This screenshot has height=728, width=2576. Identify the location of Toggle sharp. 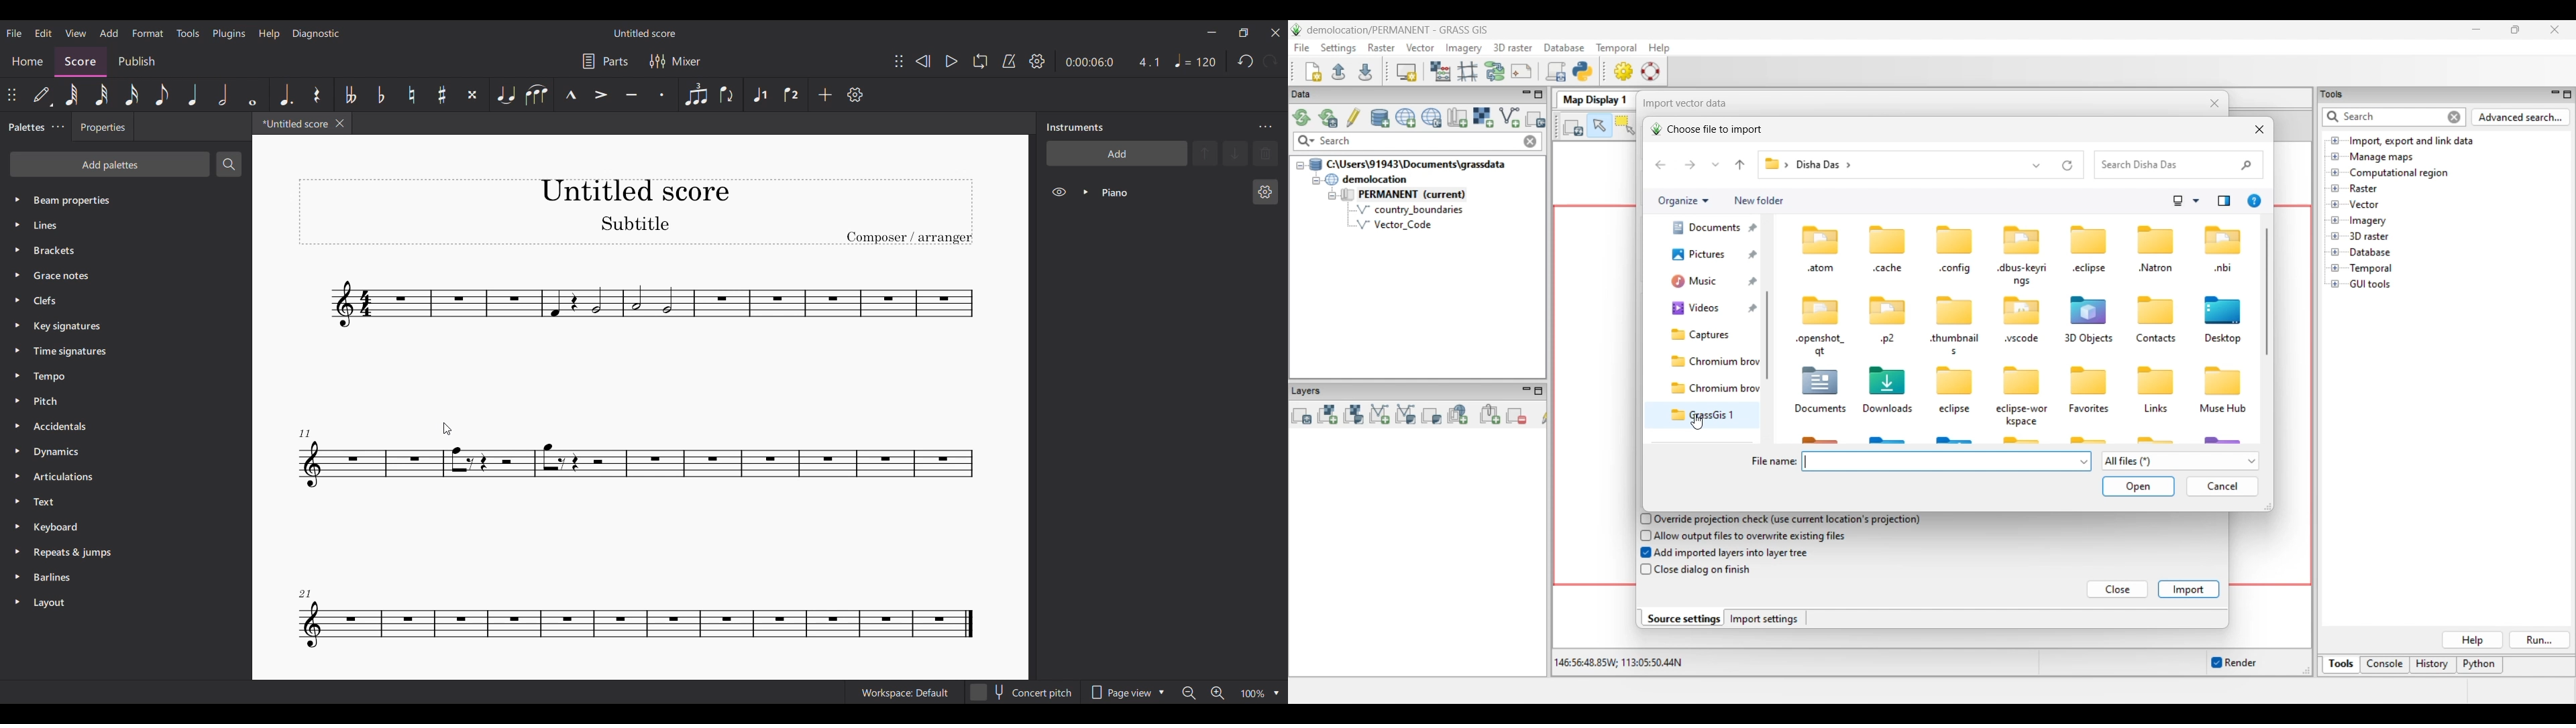
(442, 95).